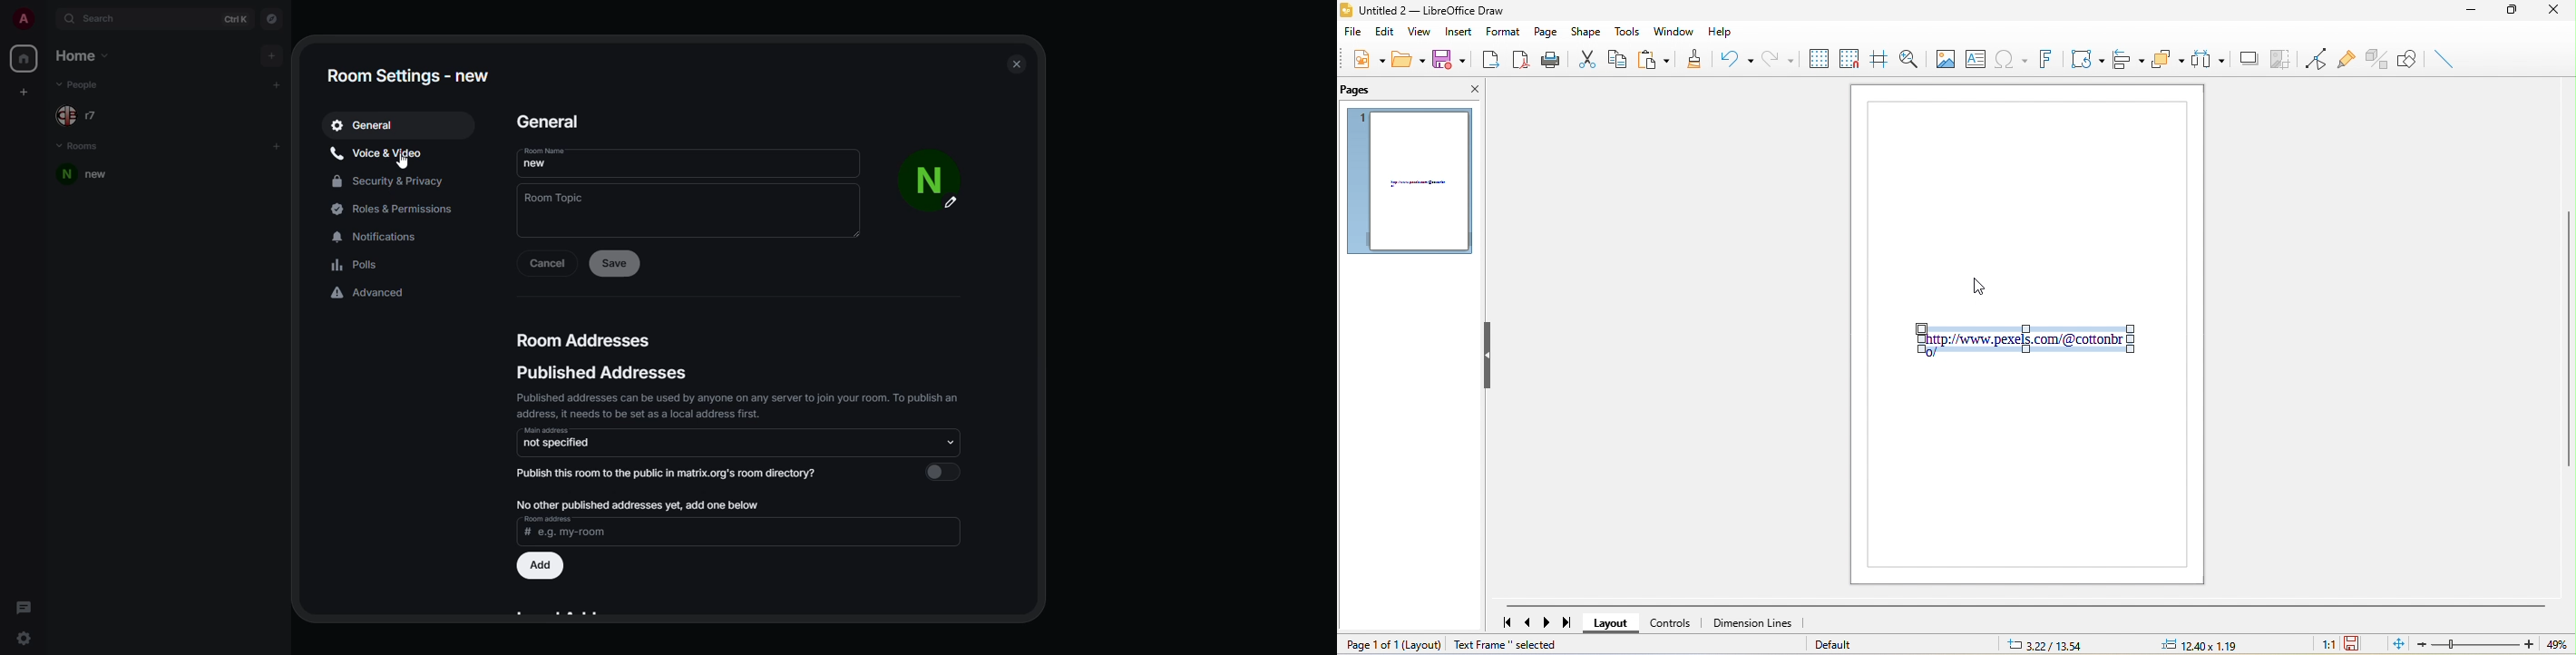  What do you see at coordinates (2478, 644) in the screenshot?
I see `zoom` at bounding box center [2478, 644].